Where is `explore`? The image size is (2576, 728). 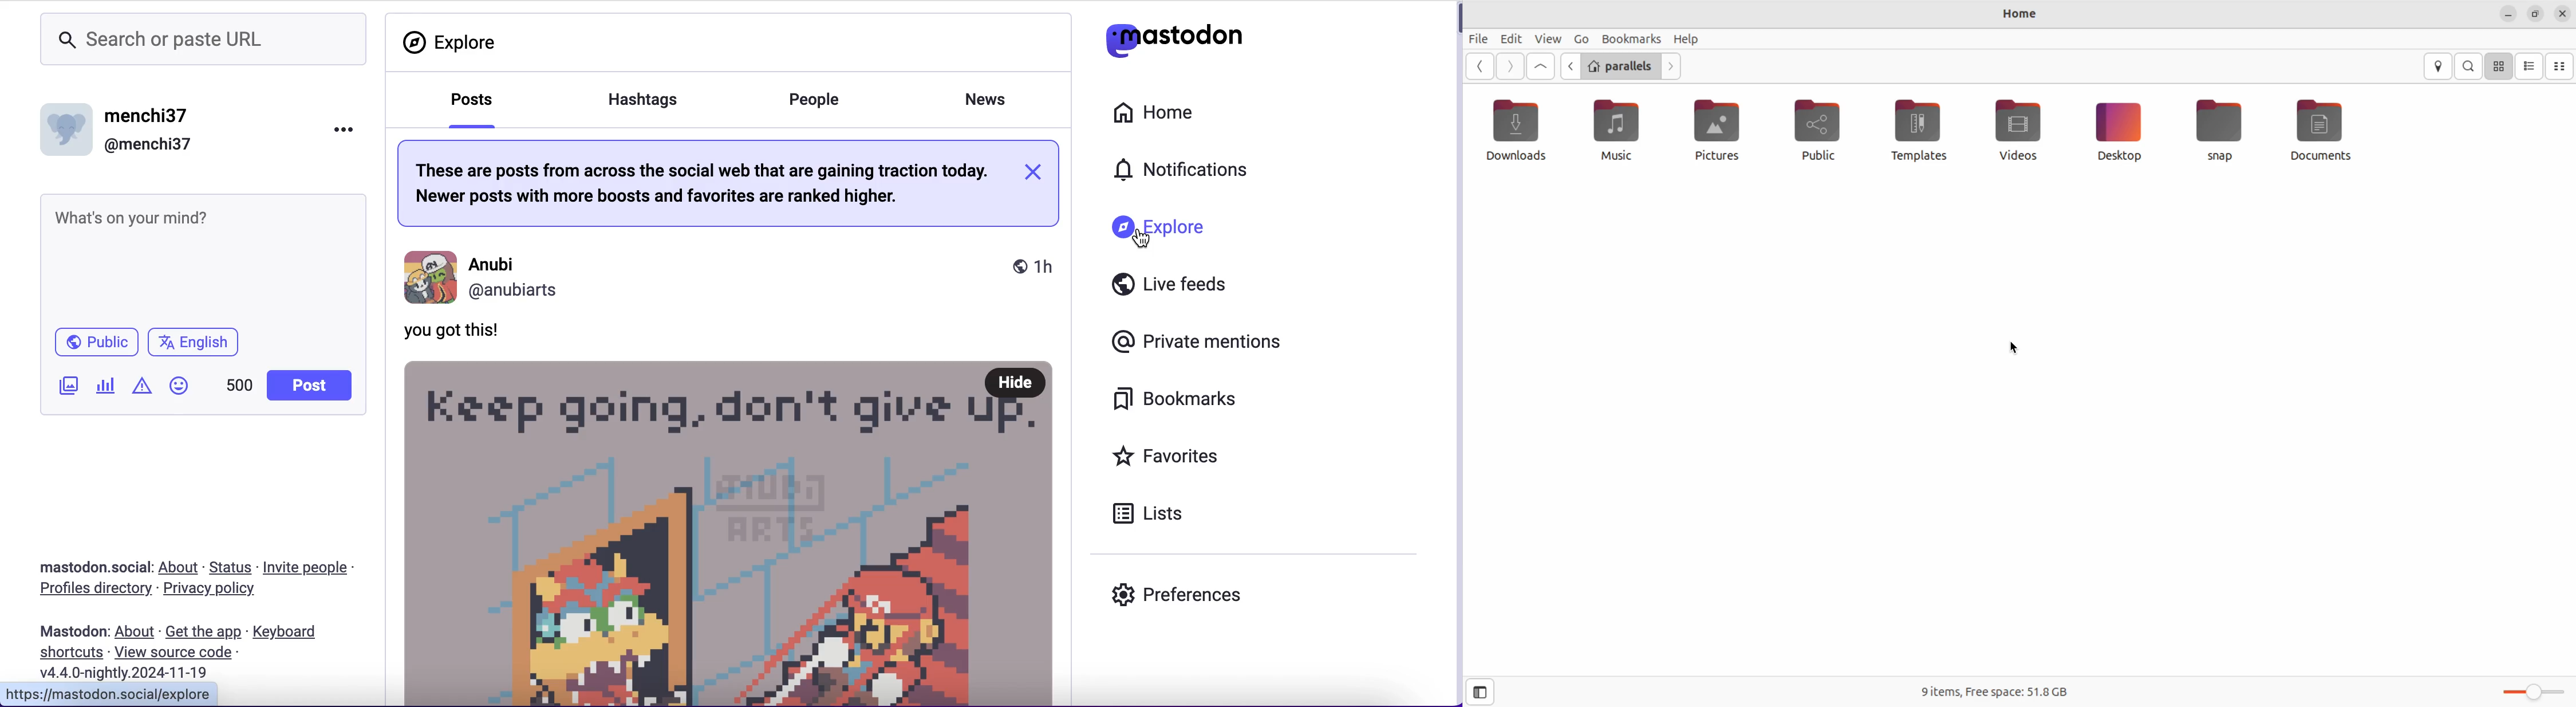
explore is located at coordinates (1181, 223).